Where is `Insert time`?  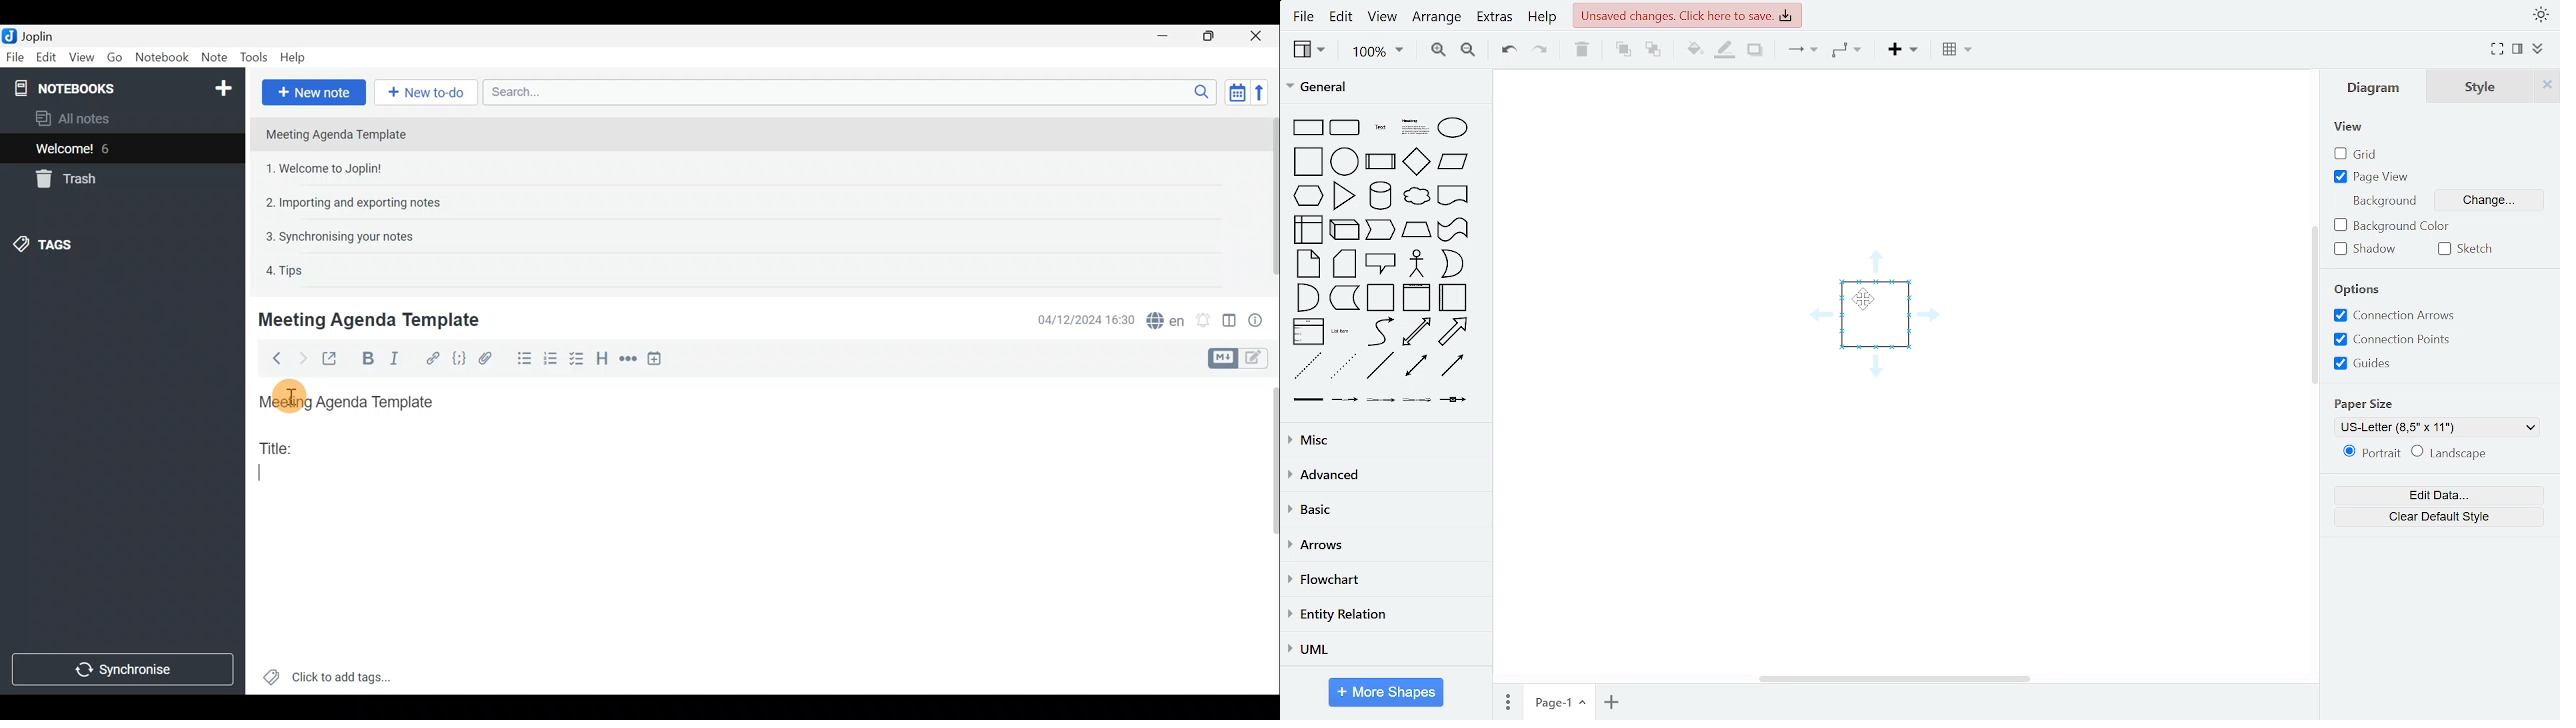
Insert time is located at coordinates (657, 361).